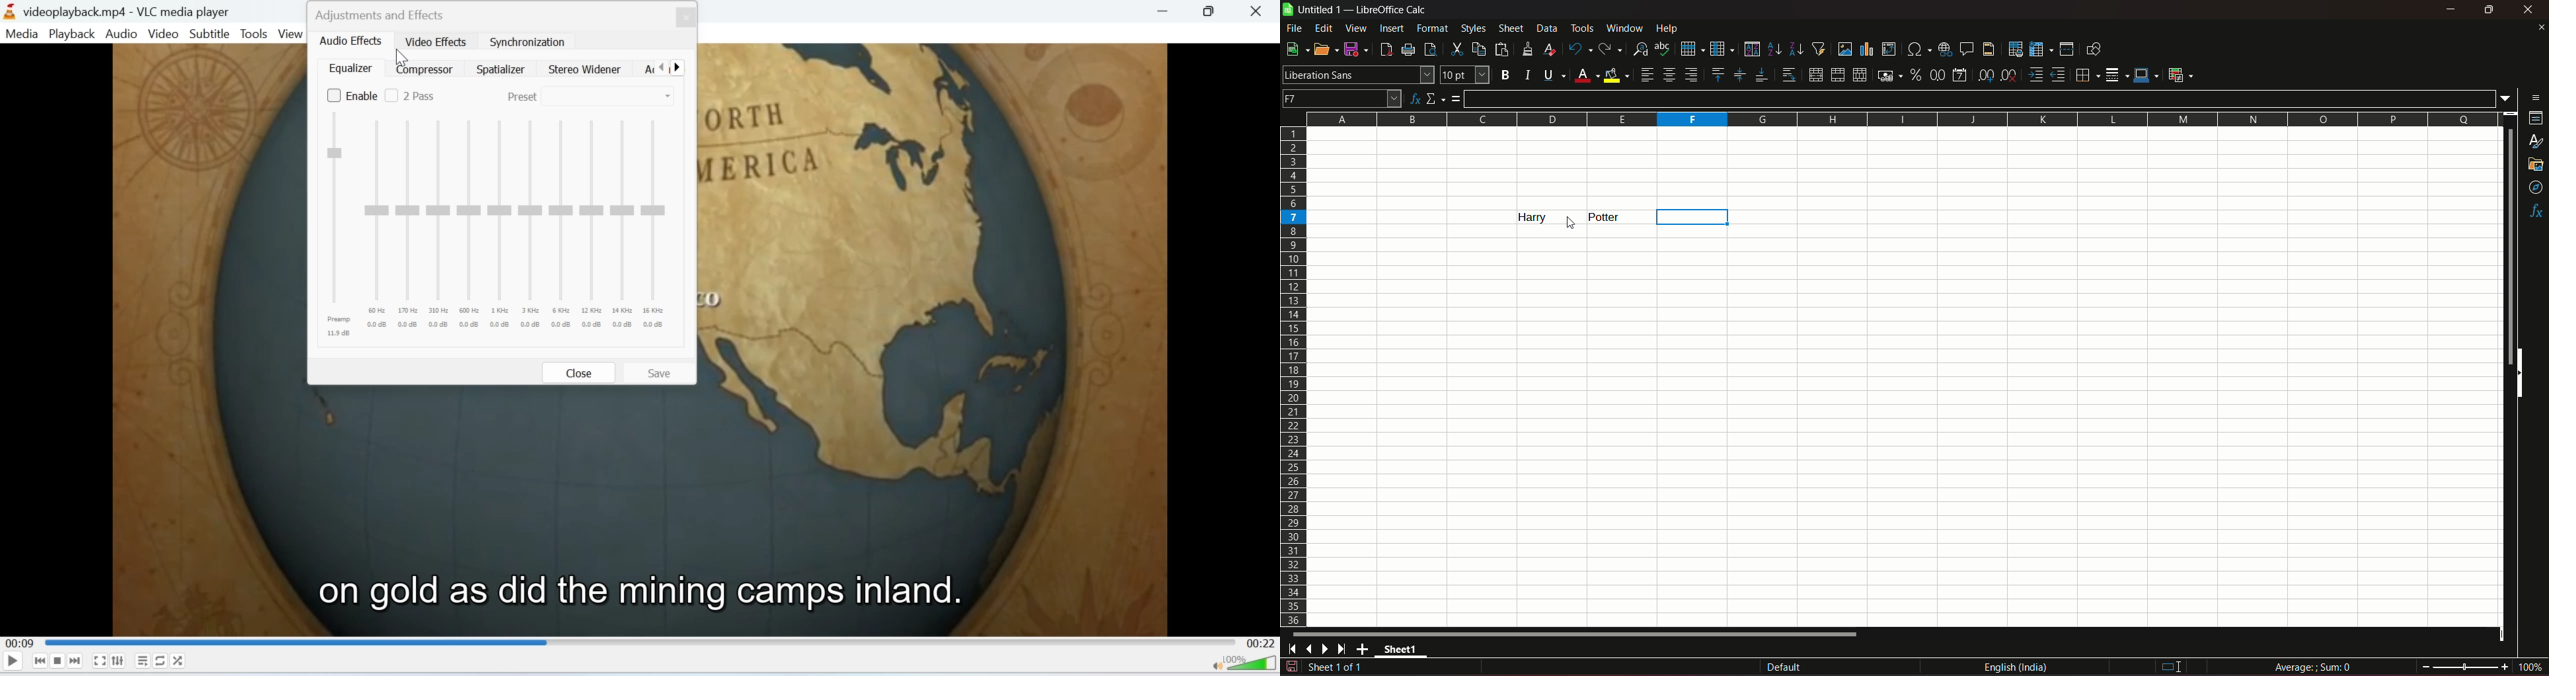  Describe the element at coordinates (1859, 75) in the screenshot. I see `unmerge` at that location.